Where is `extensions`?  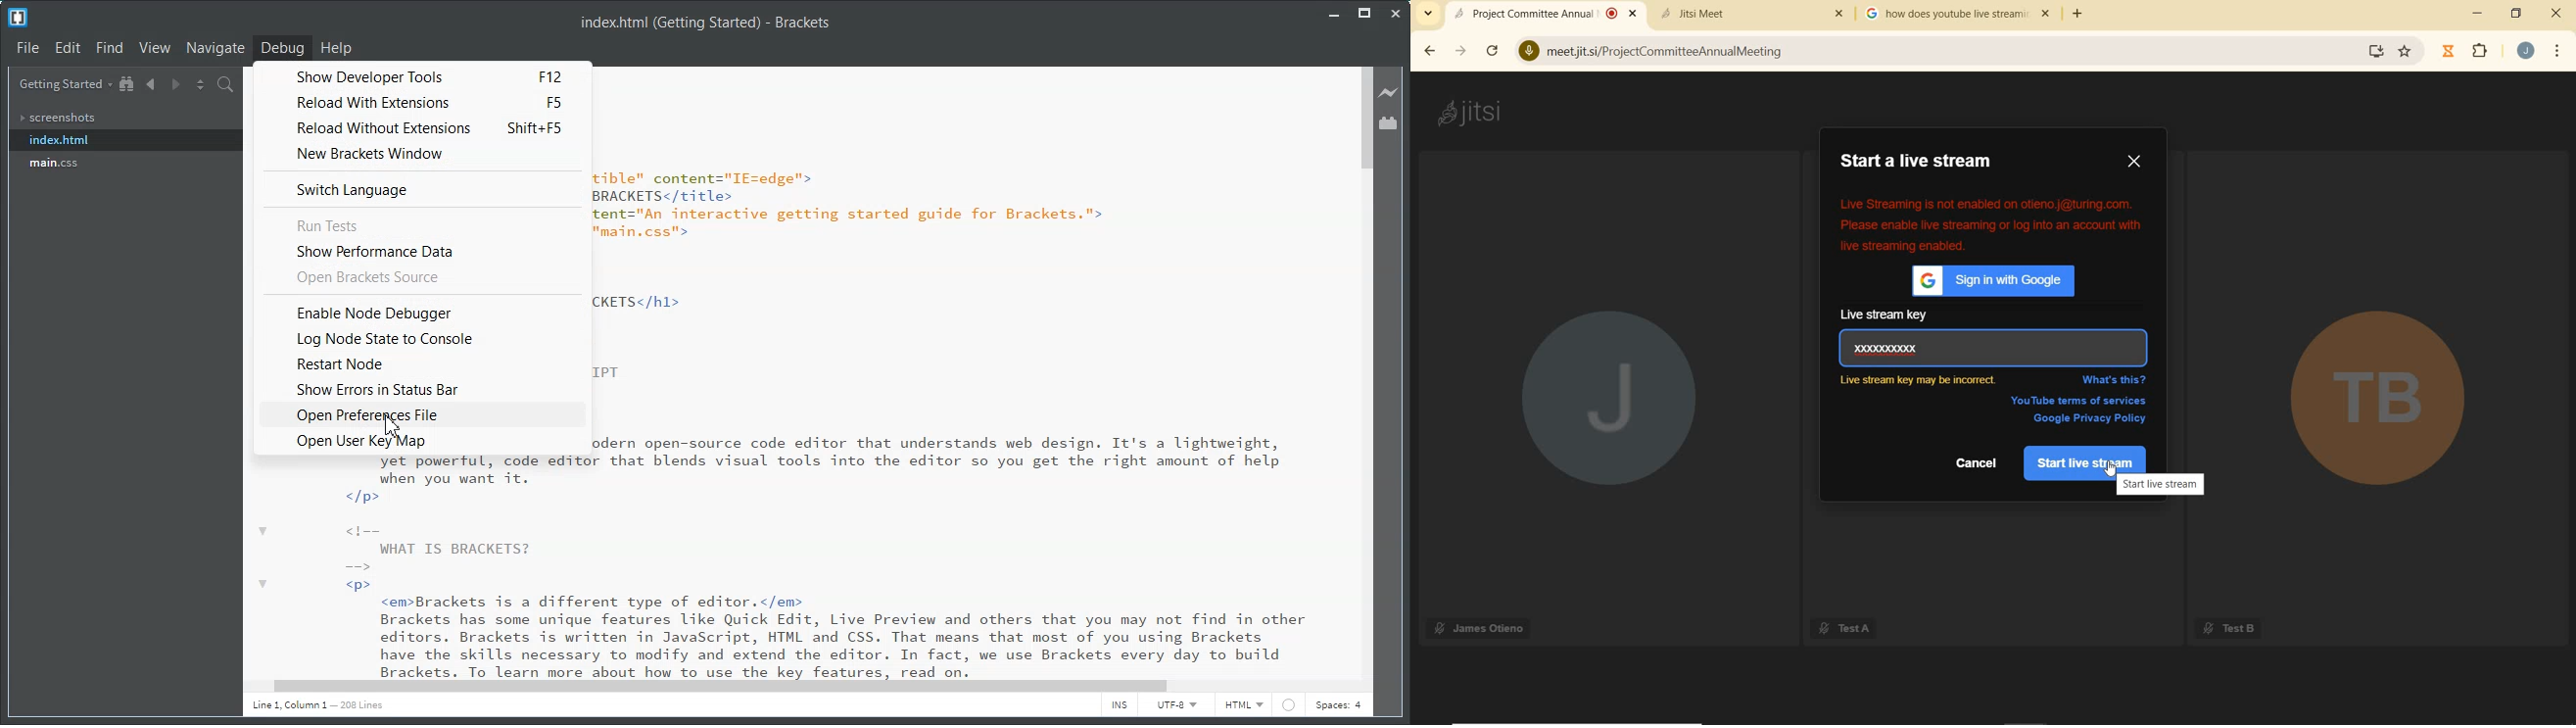 extensions is located at coordinates (2484, 53).